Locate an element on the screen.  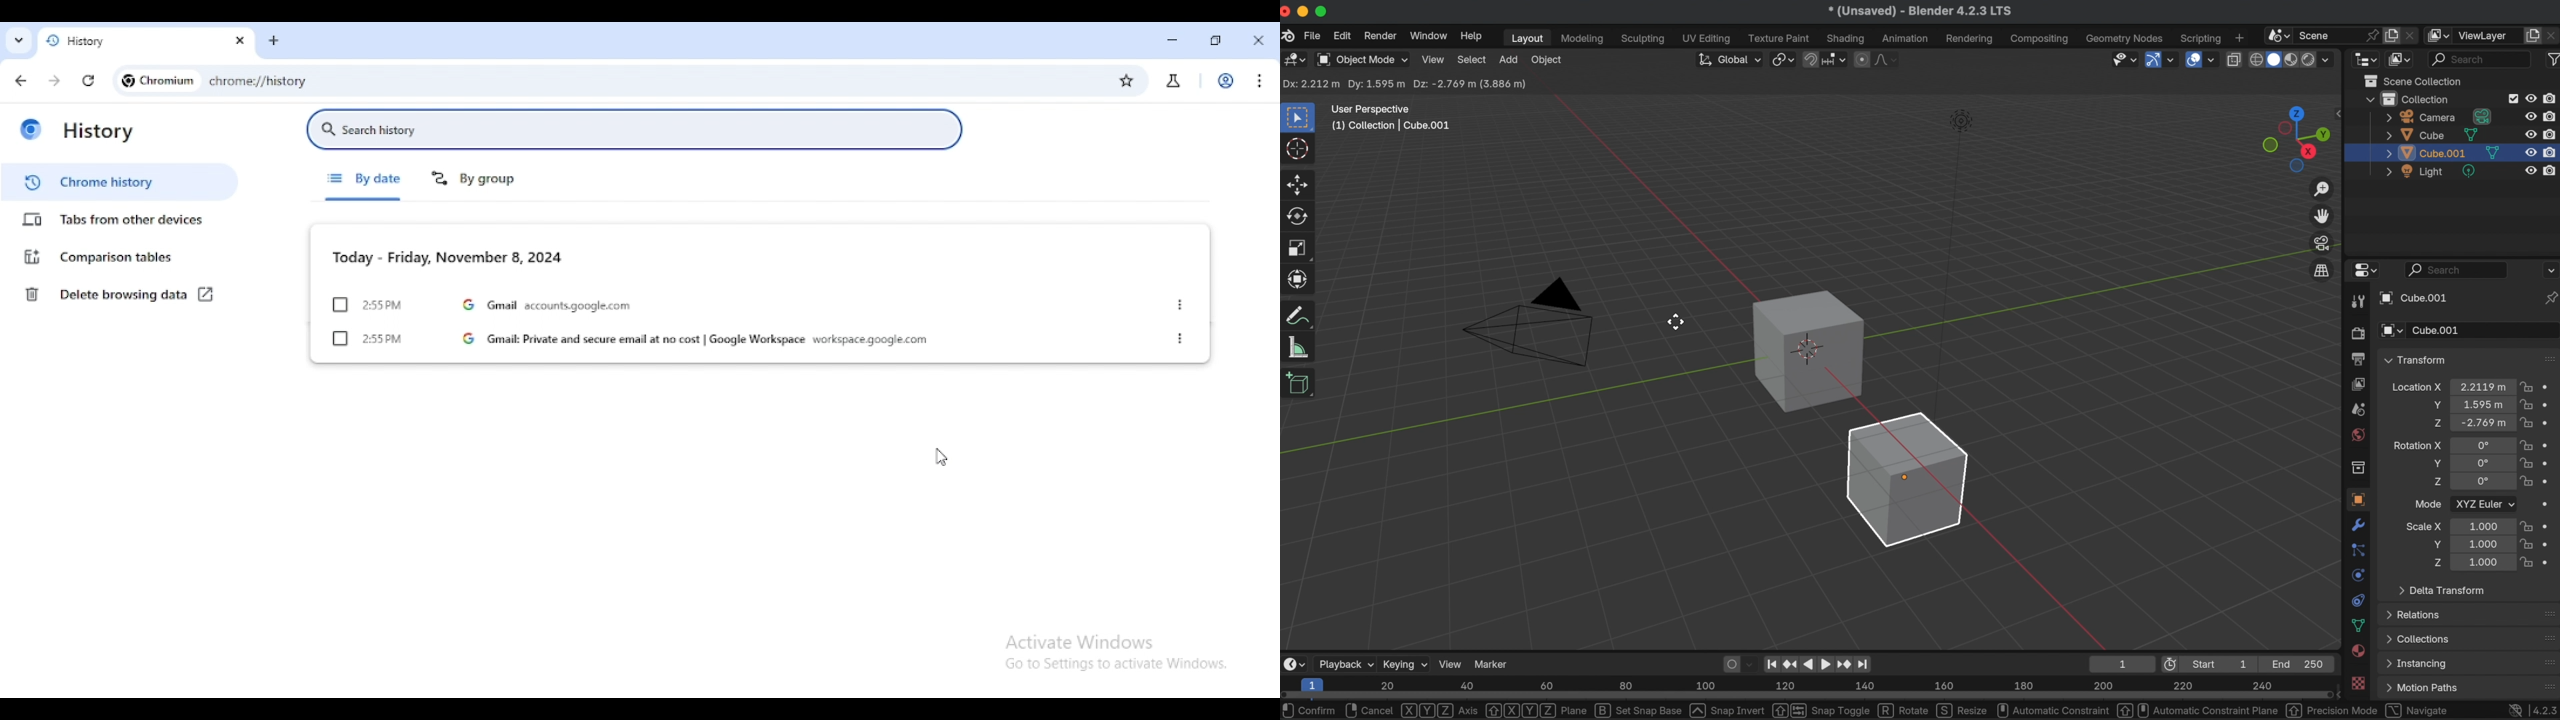
material is located at coordinates (2359, 652).